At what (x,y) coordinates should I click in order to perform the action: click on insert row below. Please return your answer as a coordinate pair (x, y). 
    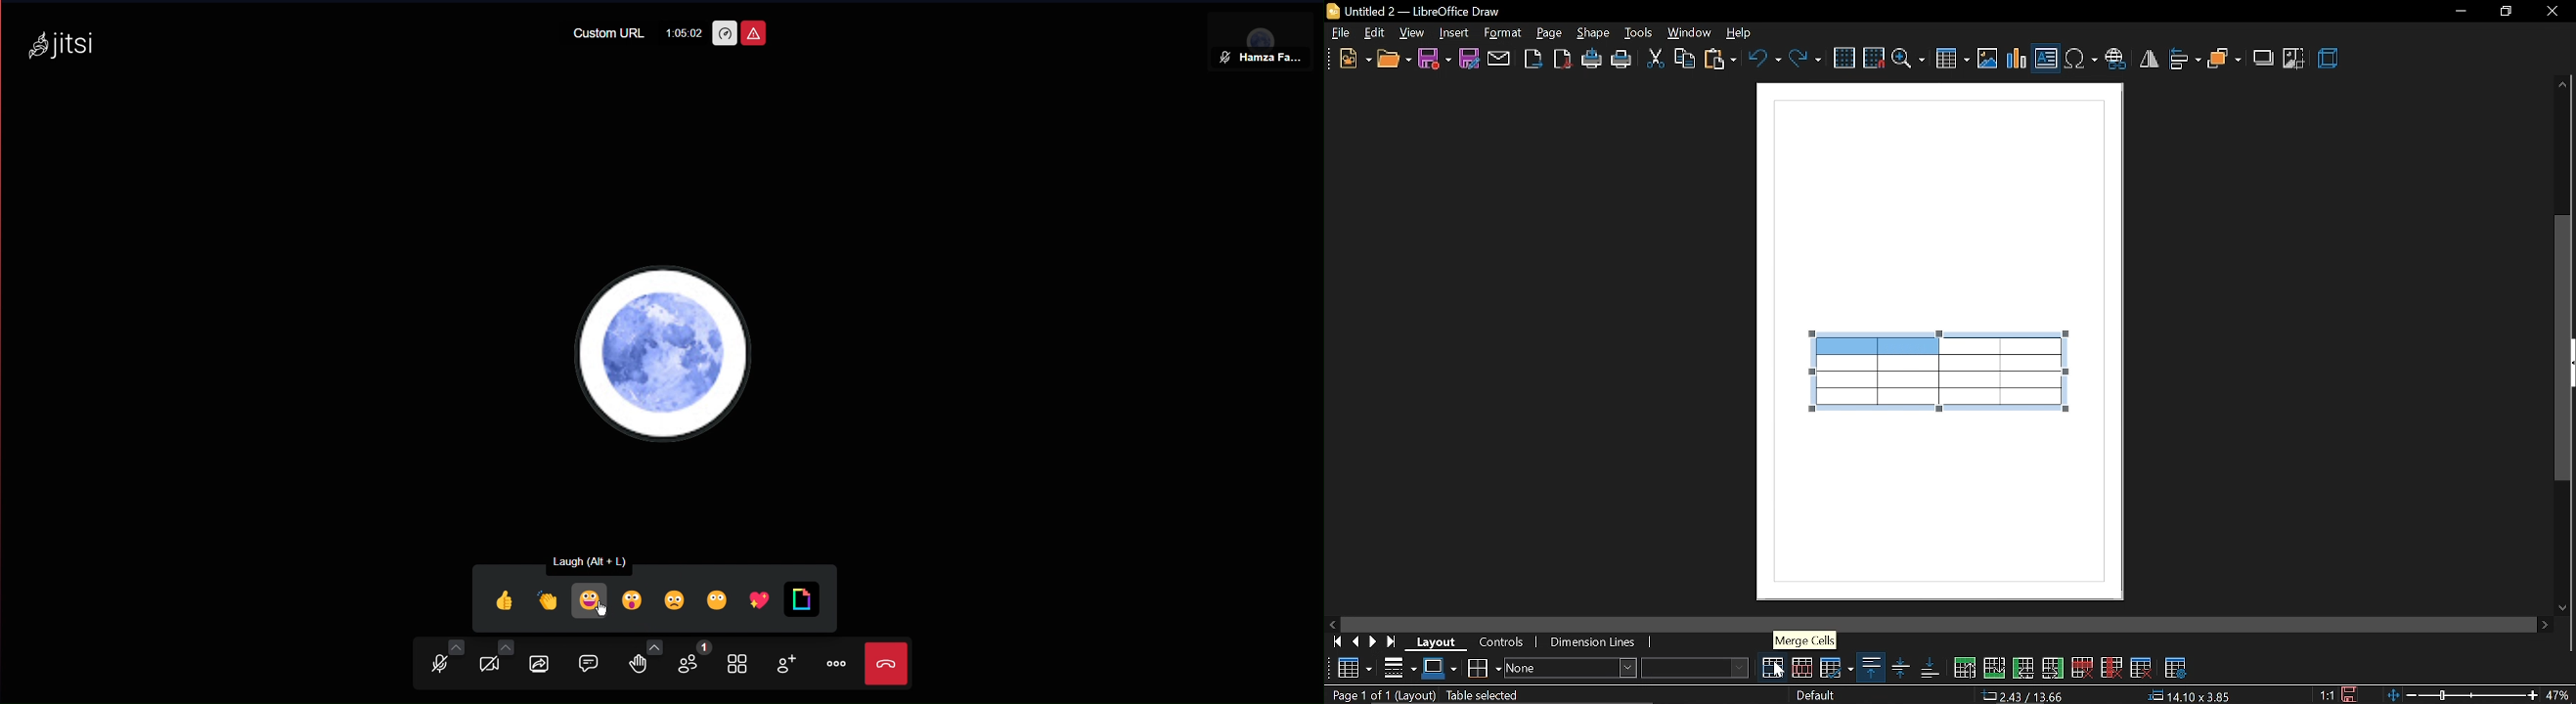
    Looking at the image, I should click on (1995, 667).